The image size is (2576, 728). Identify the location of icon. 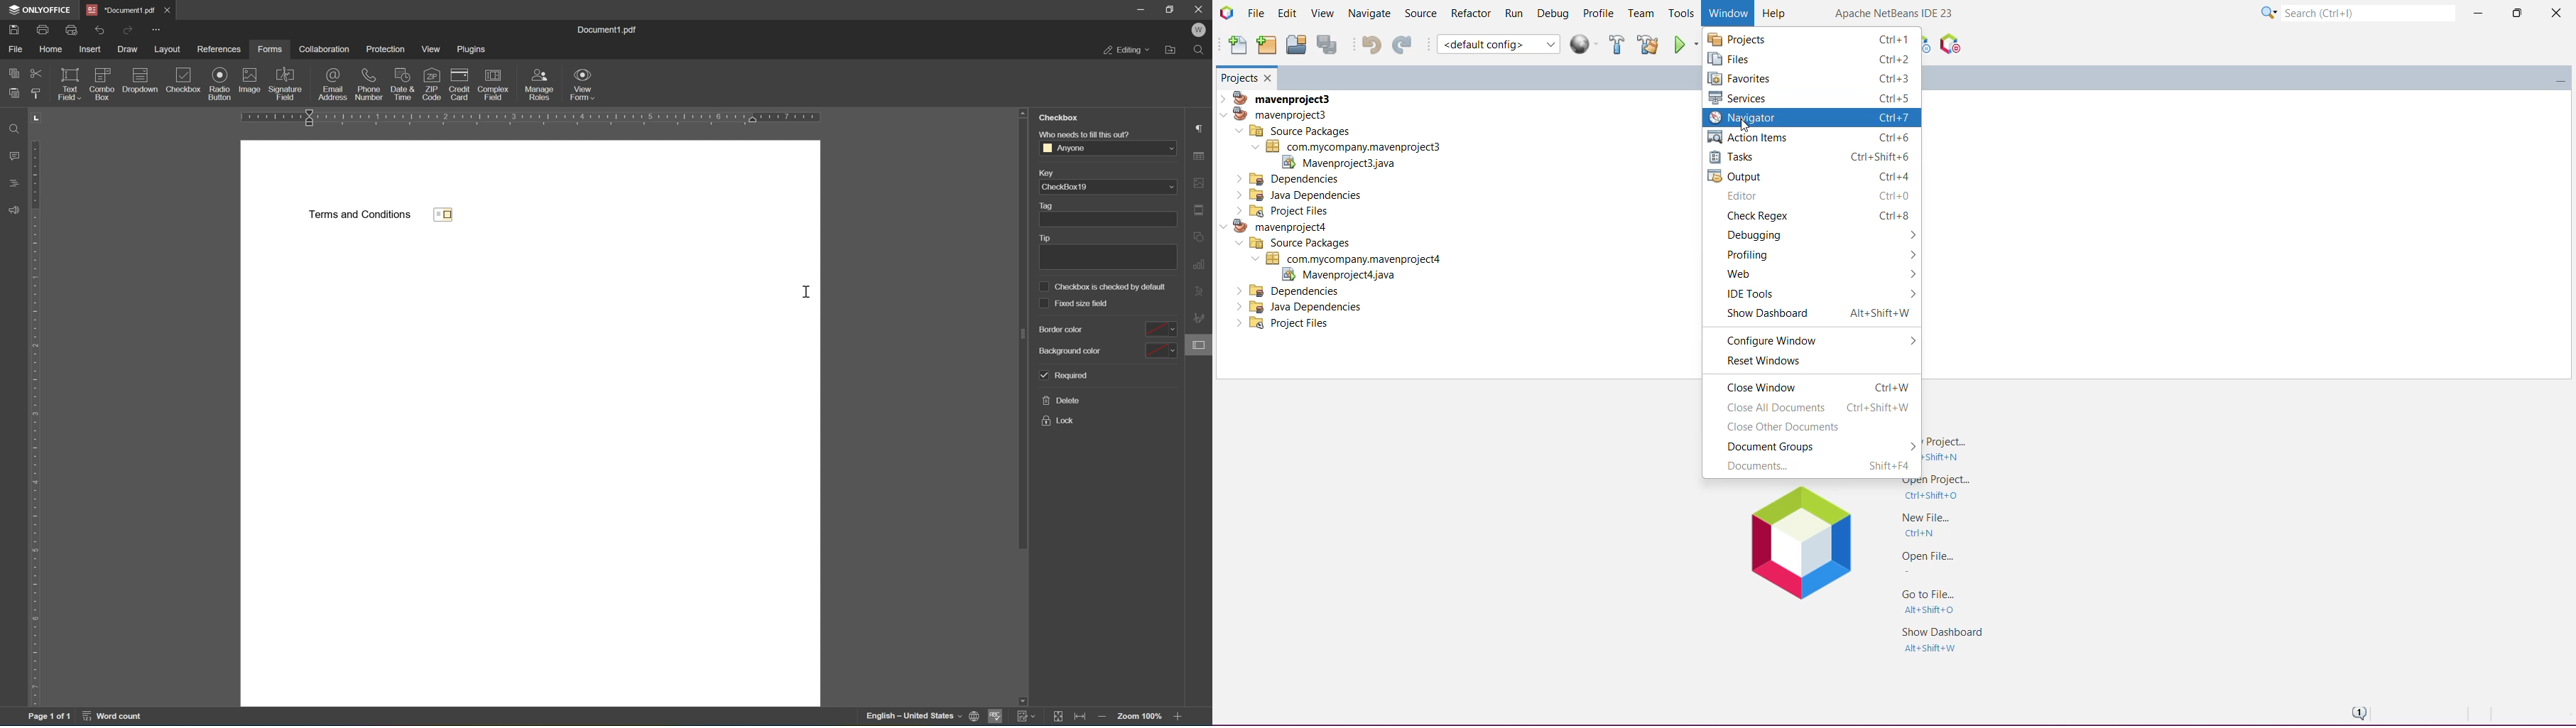
(249, 75).